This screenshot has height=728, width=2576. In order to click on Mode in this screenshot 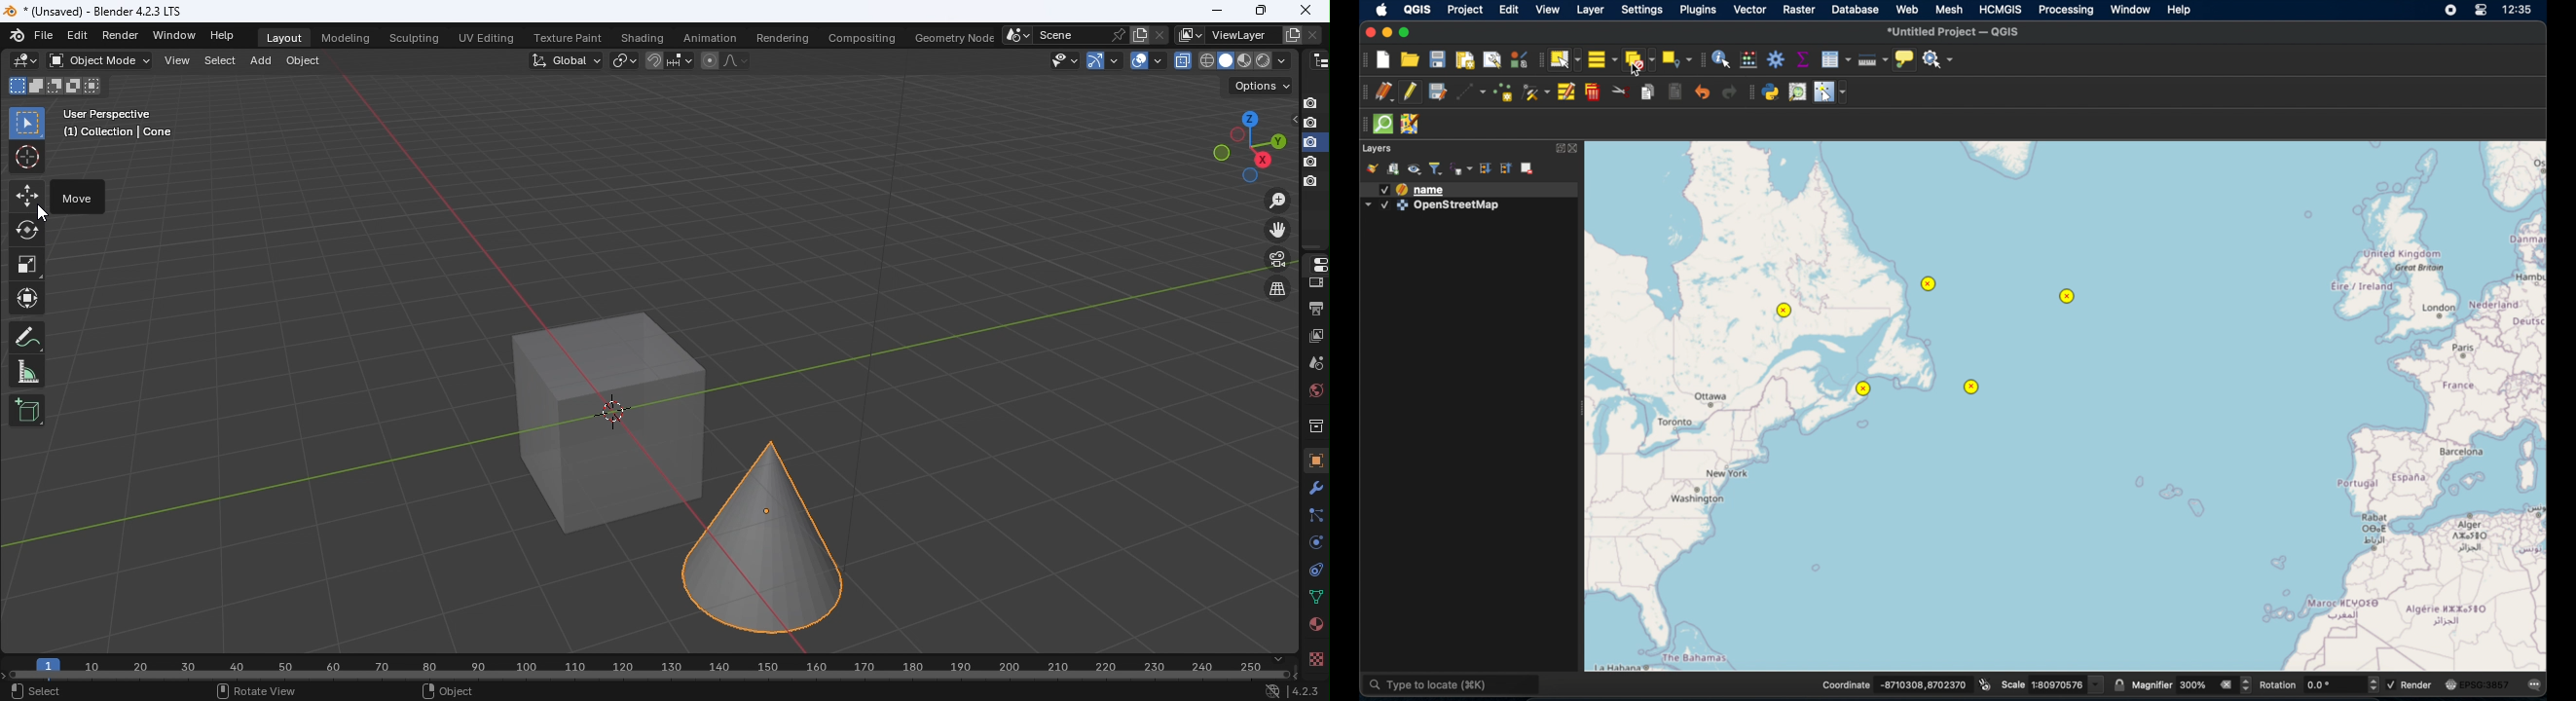, I will do `click(96, 86)`.